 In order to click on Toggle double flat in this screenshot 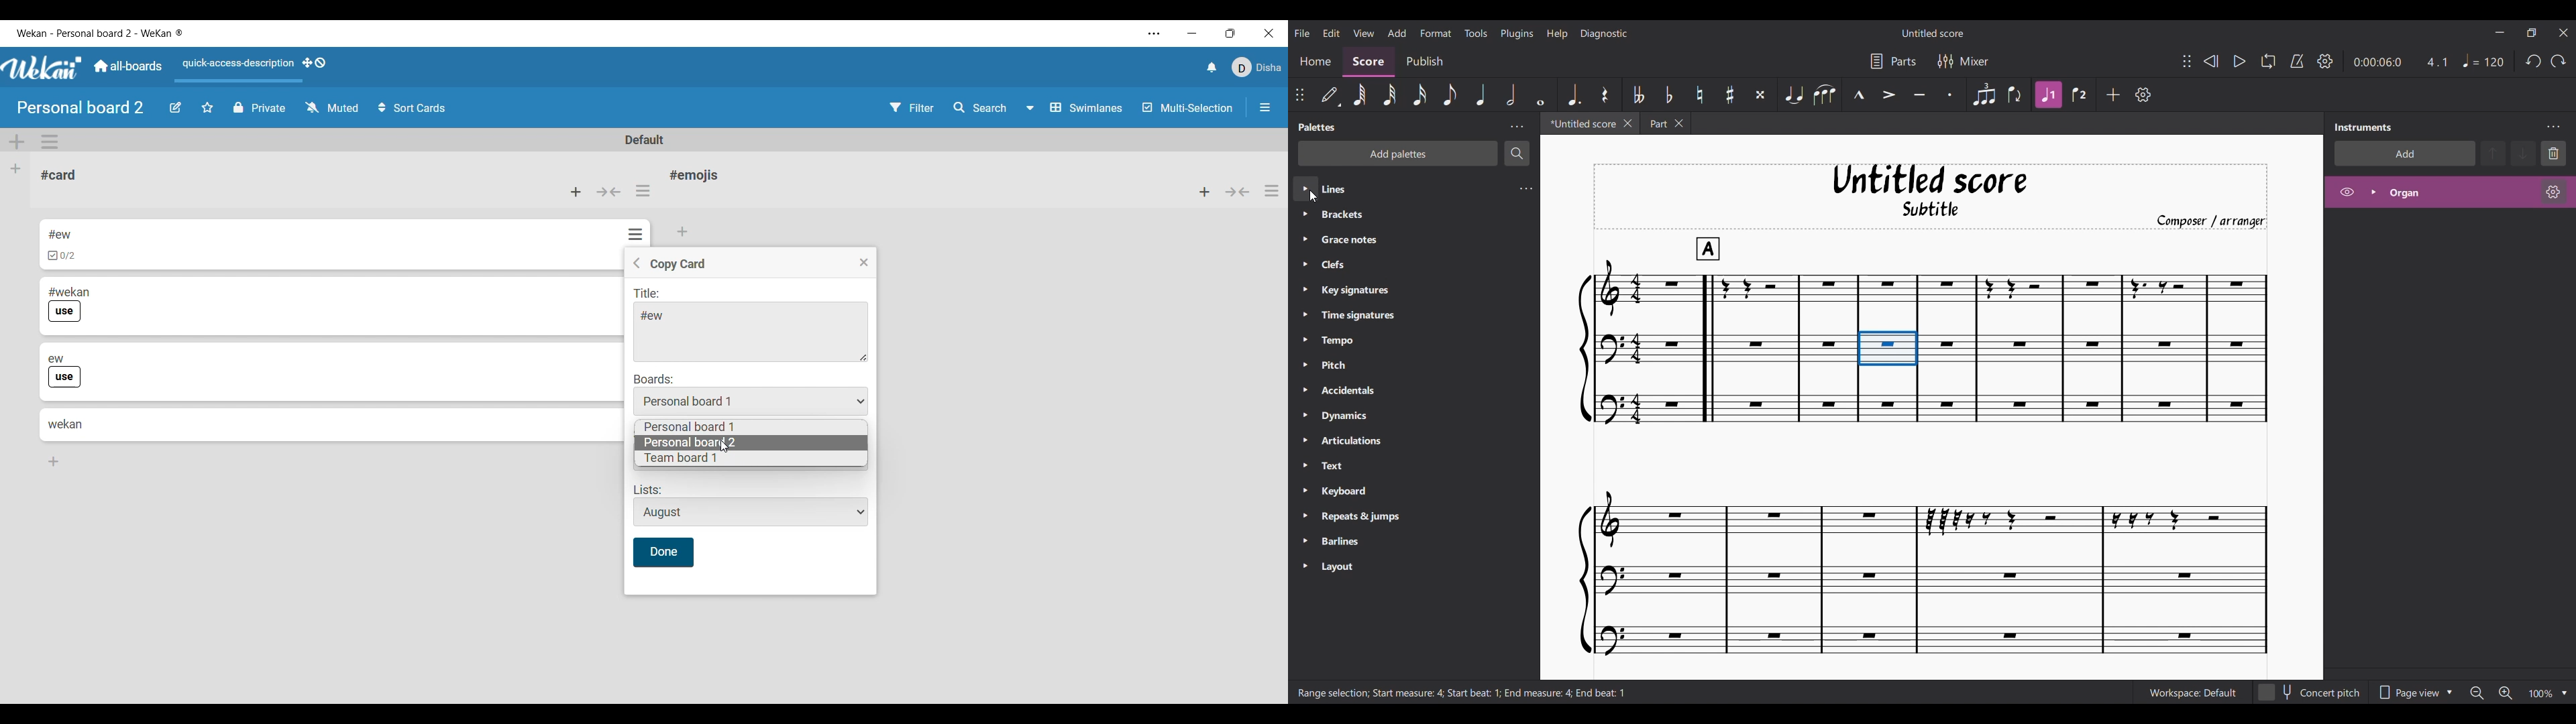, I will do `click(1640, 94)`.